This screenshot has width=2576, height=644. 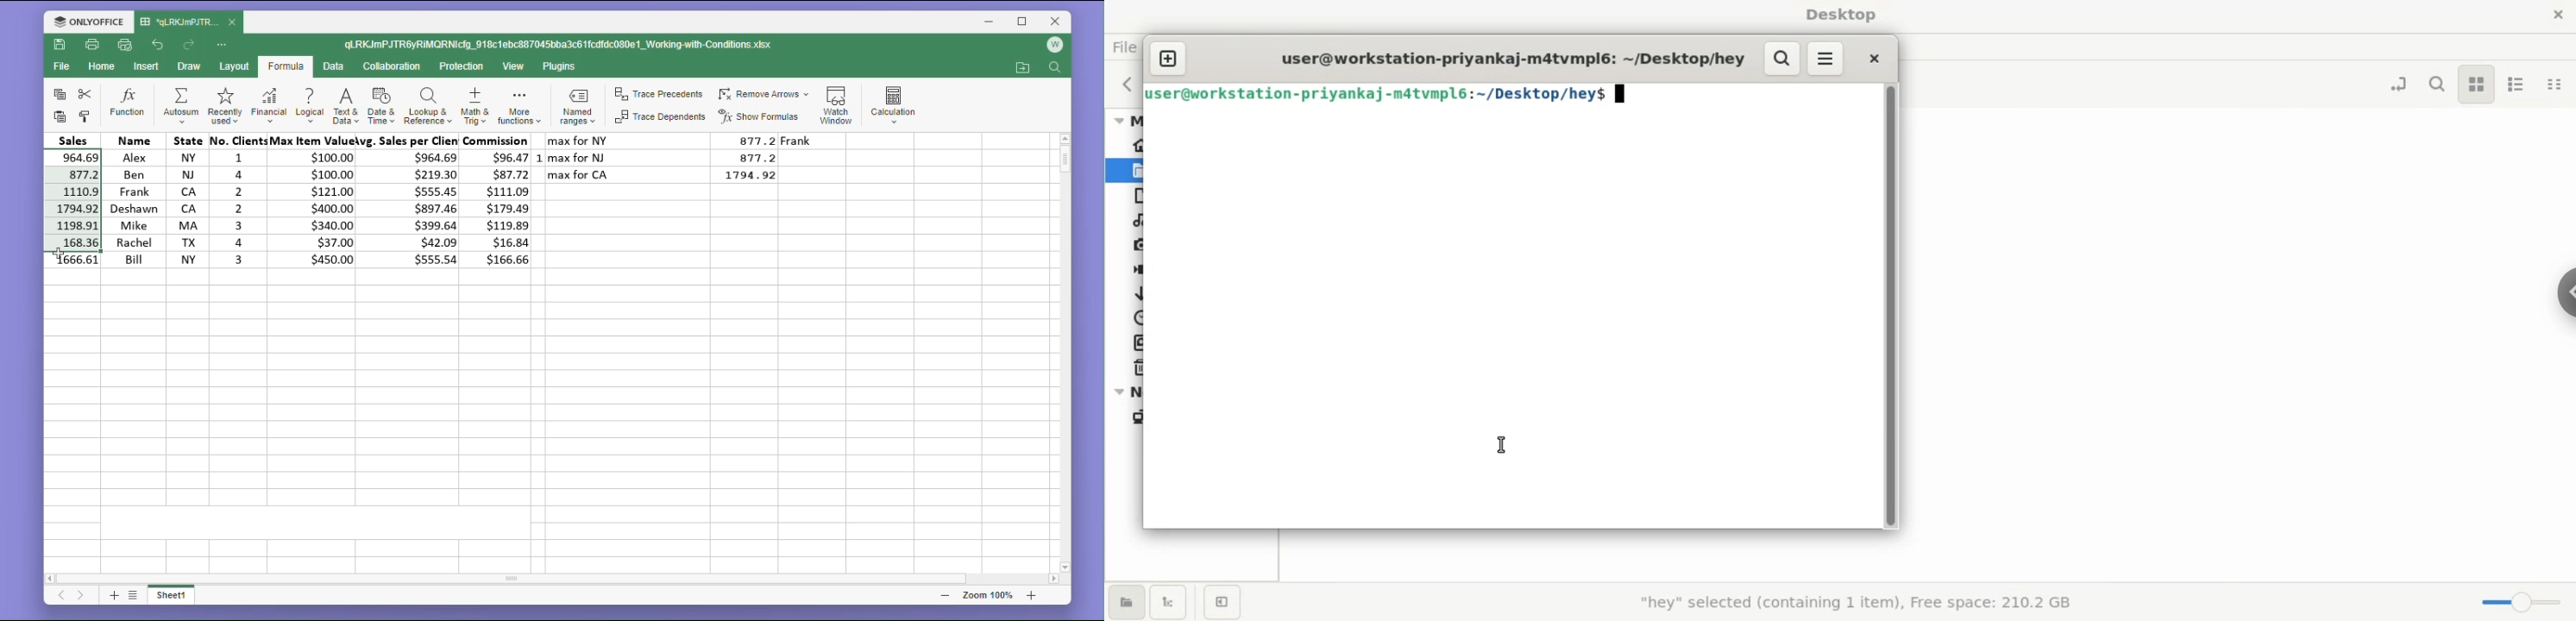 What do you see at coordinates (315, 201) in the screenshot?
I see `max item values` at bounding box center [315, 201].